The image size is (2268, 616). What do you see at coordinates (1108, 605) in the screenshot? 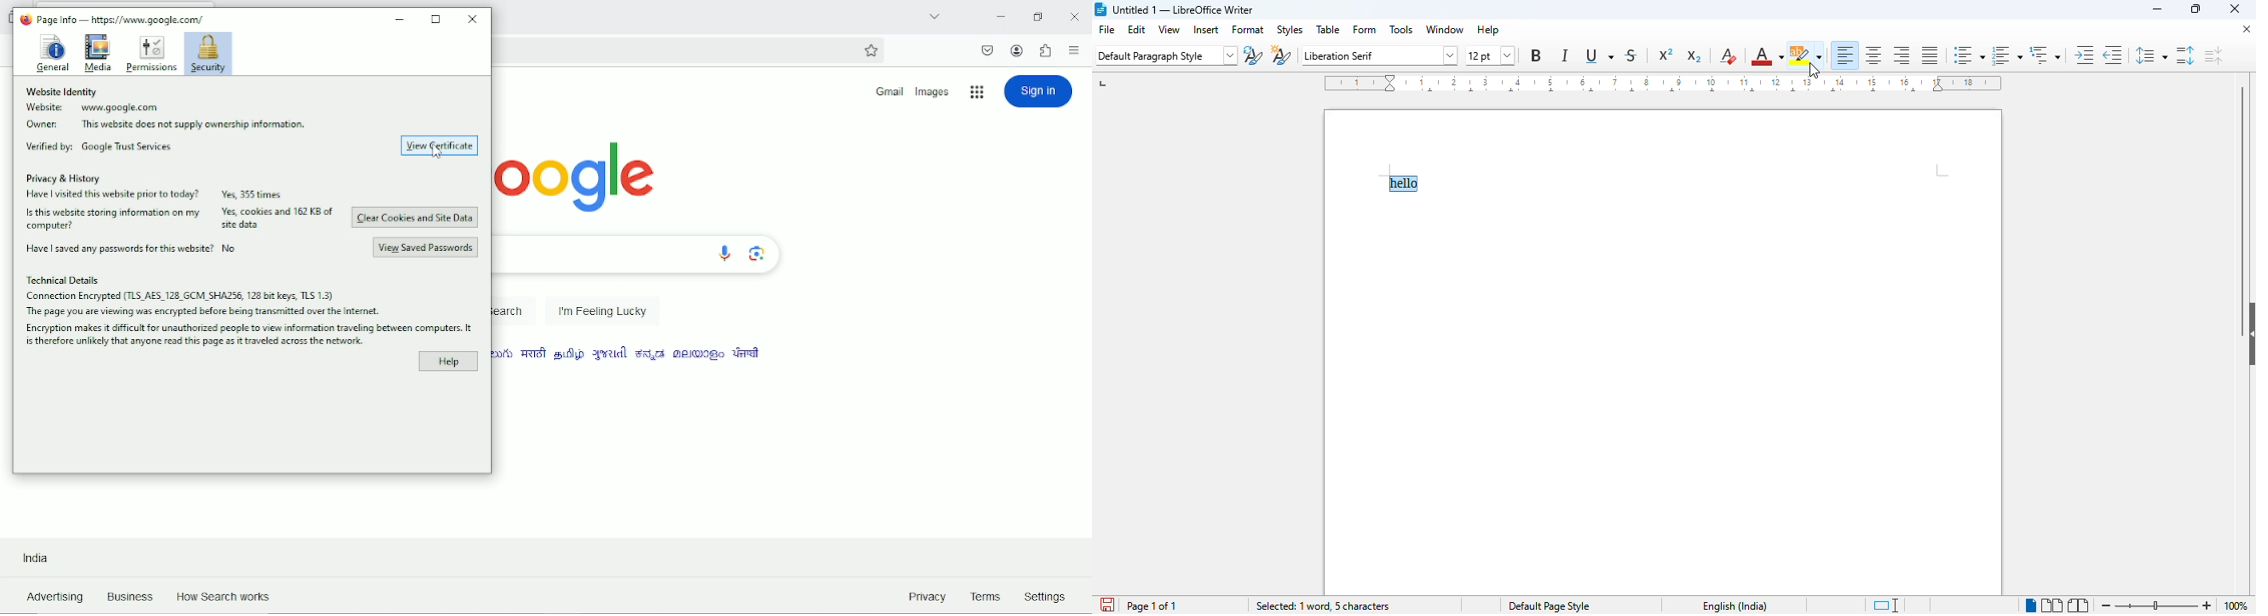
I see `click to save the document` at bounding box center [1108, 605].